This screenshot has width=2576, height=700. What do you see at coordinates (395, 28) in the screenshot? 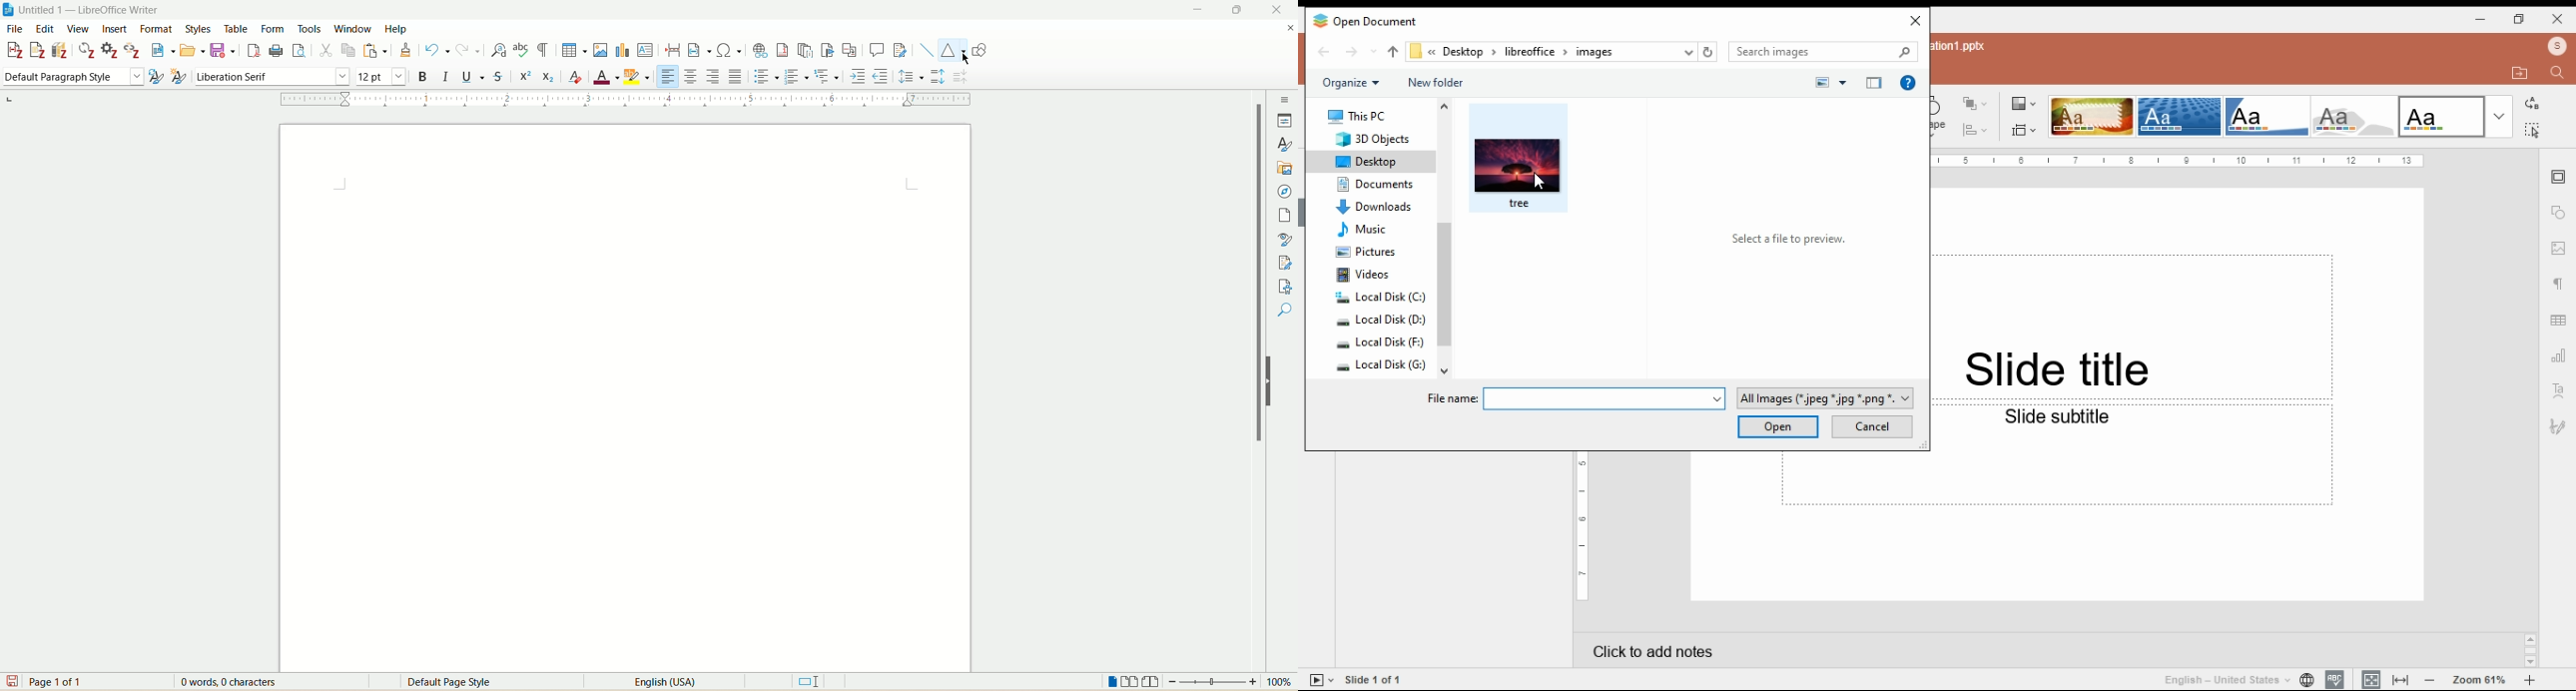
I see `help` at bounding box center [395, 28].